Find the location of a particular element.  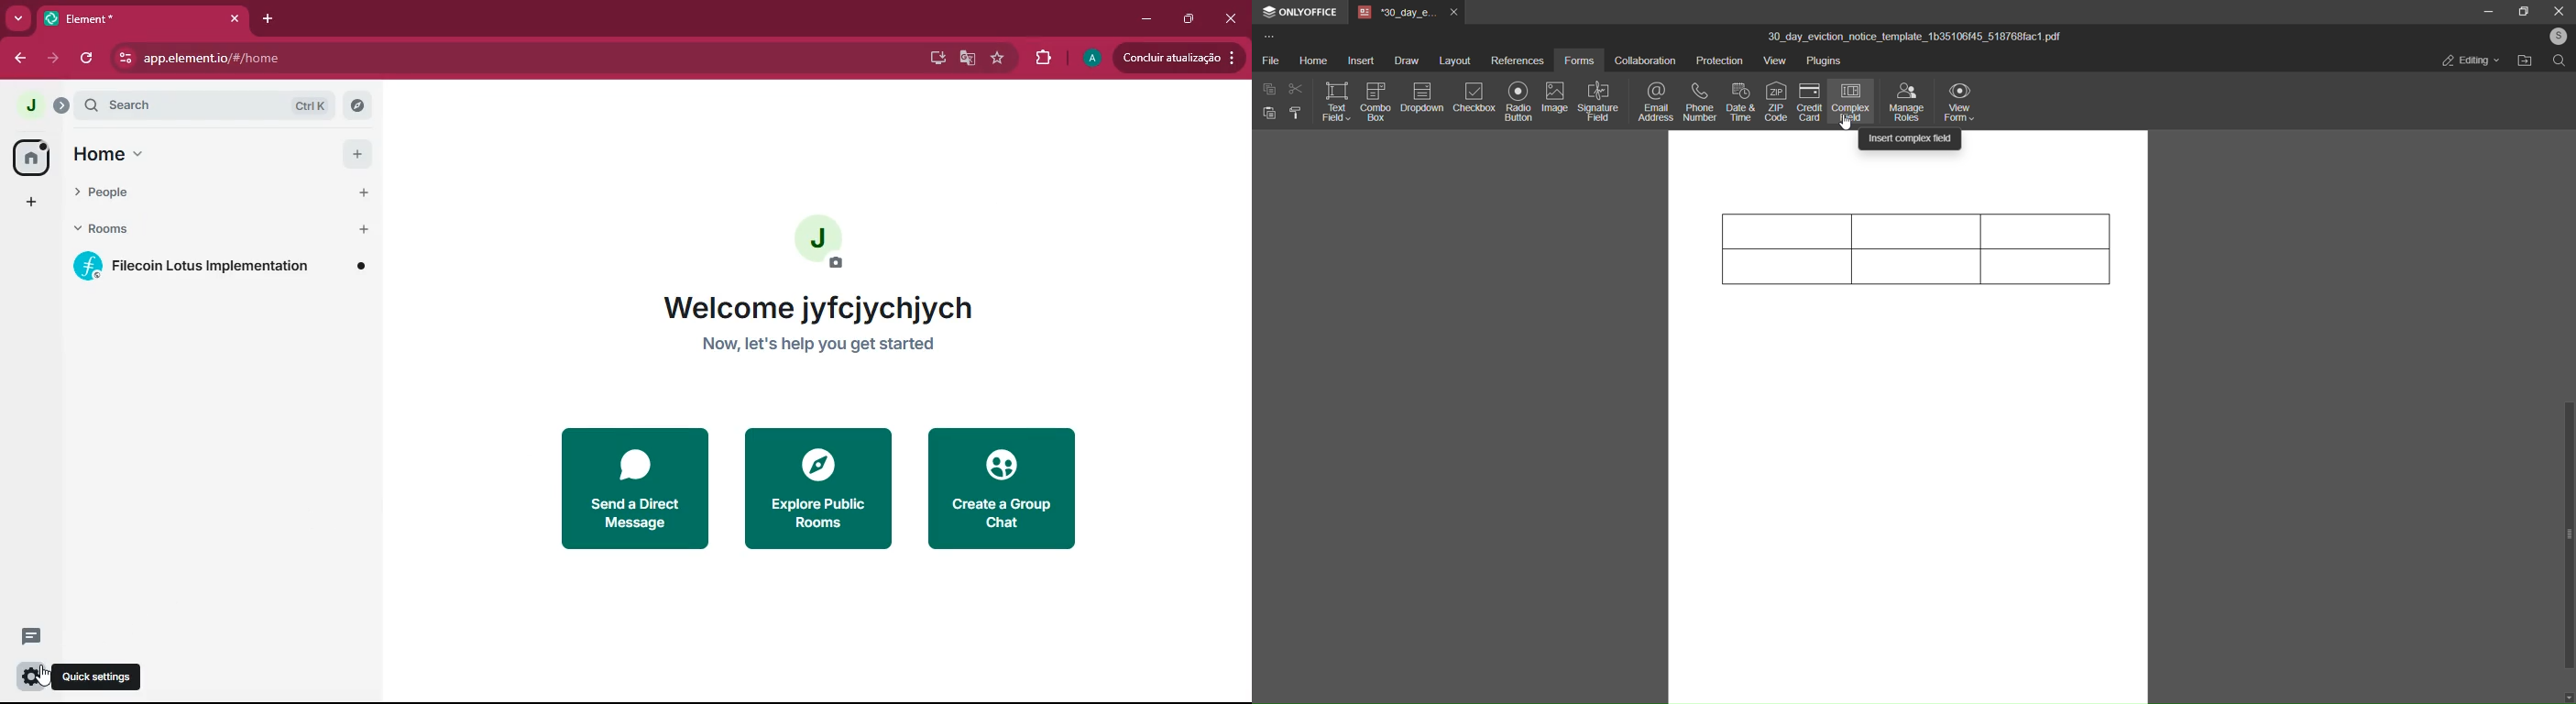

onlyoffice is located at coordinates (1308, 13).